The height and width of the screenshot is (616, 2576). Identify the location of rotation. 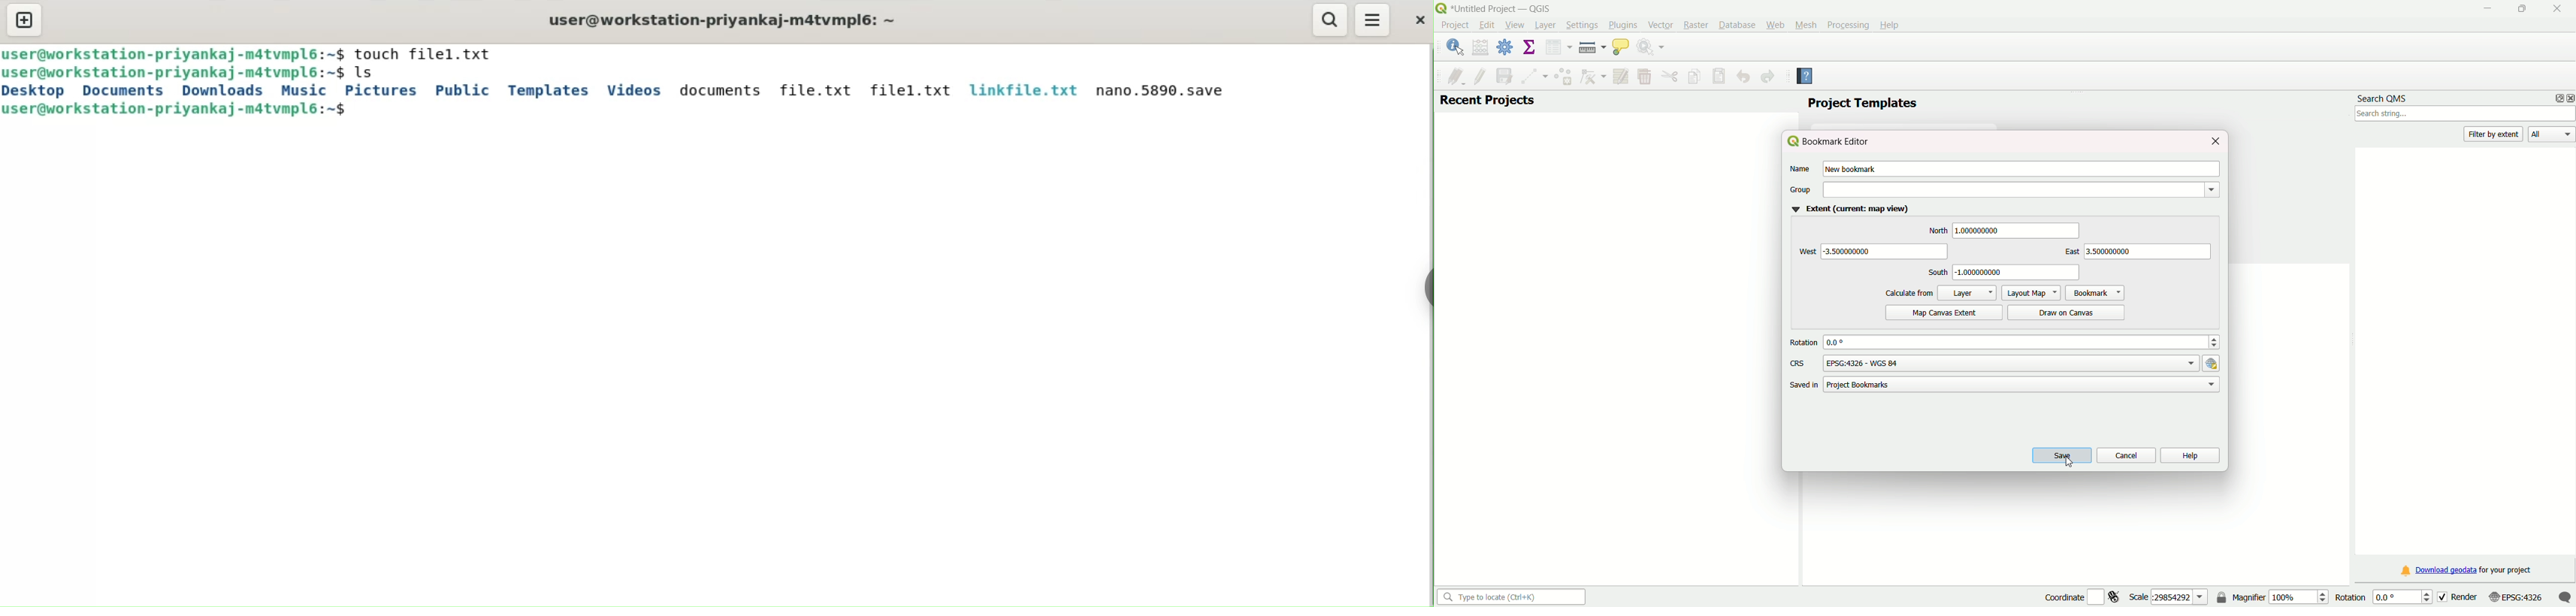
(1804, 343).